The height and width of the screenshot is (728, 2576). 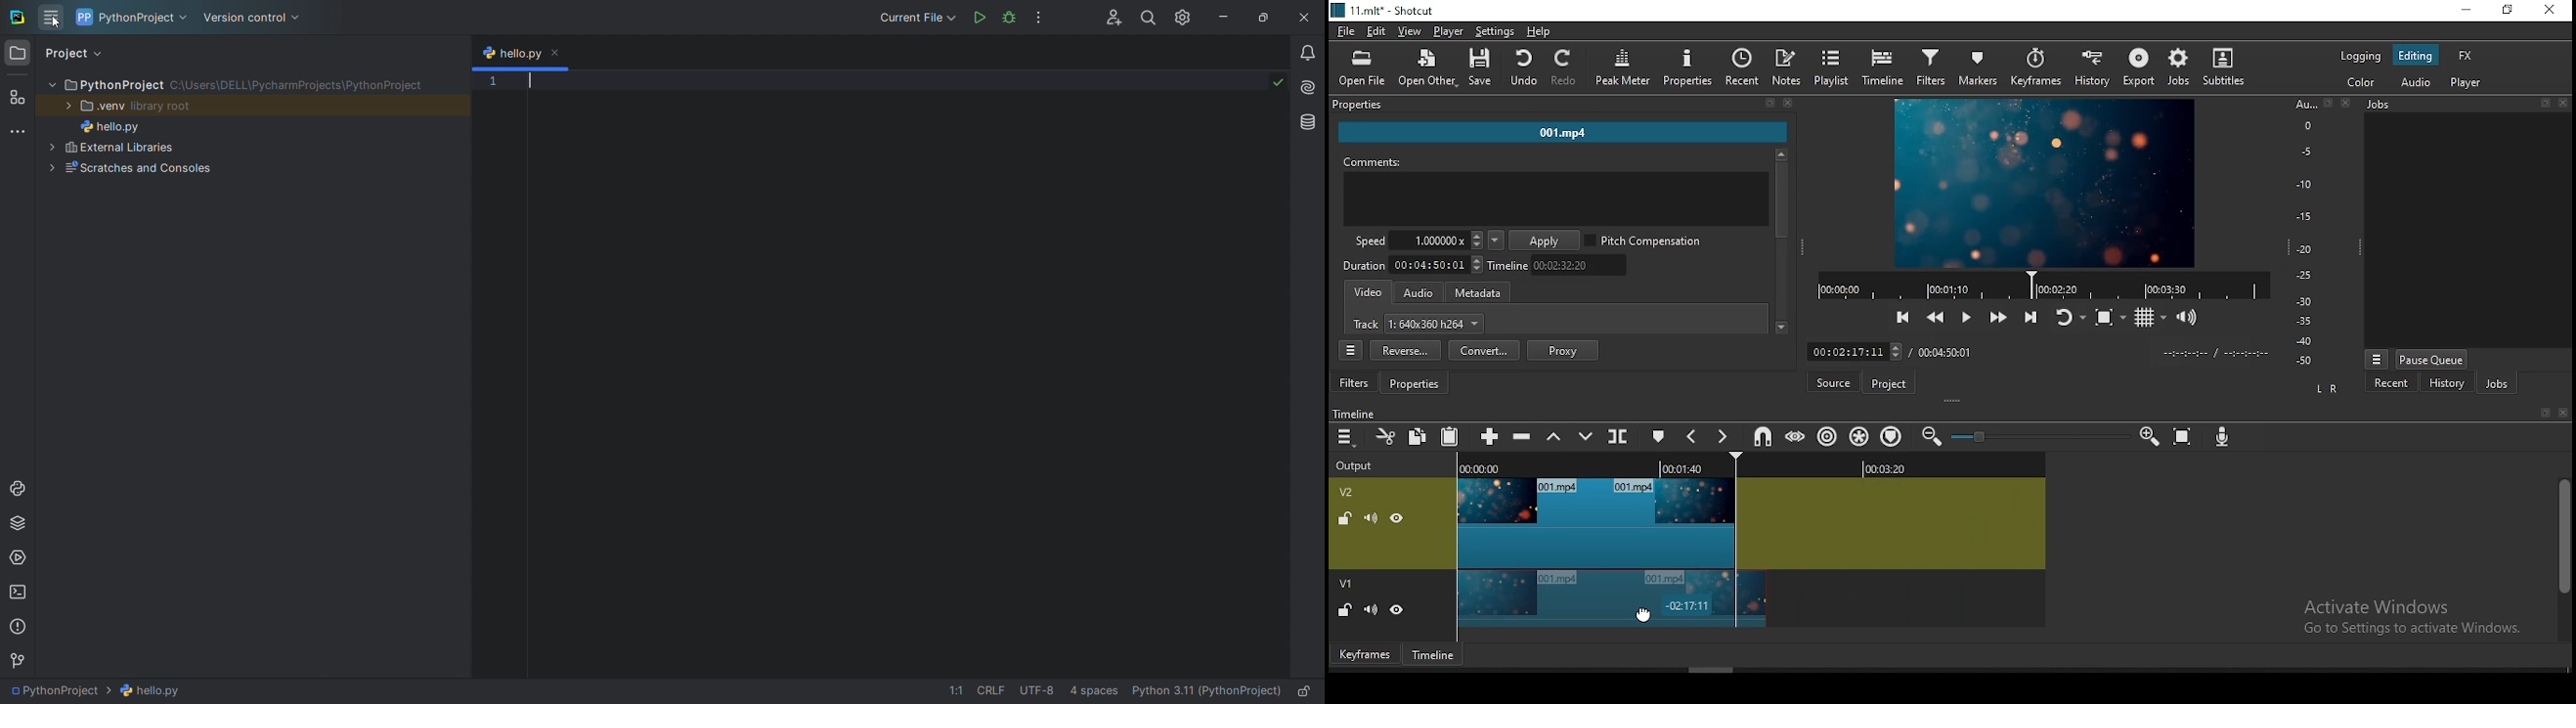 What do you see at coordinates (2184, 433) in the screenshot?
I see `zoom timeline to fit` at bounding box center [2184, 433].